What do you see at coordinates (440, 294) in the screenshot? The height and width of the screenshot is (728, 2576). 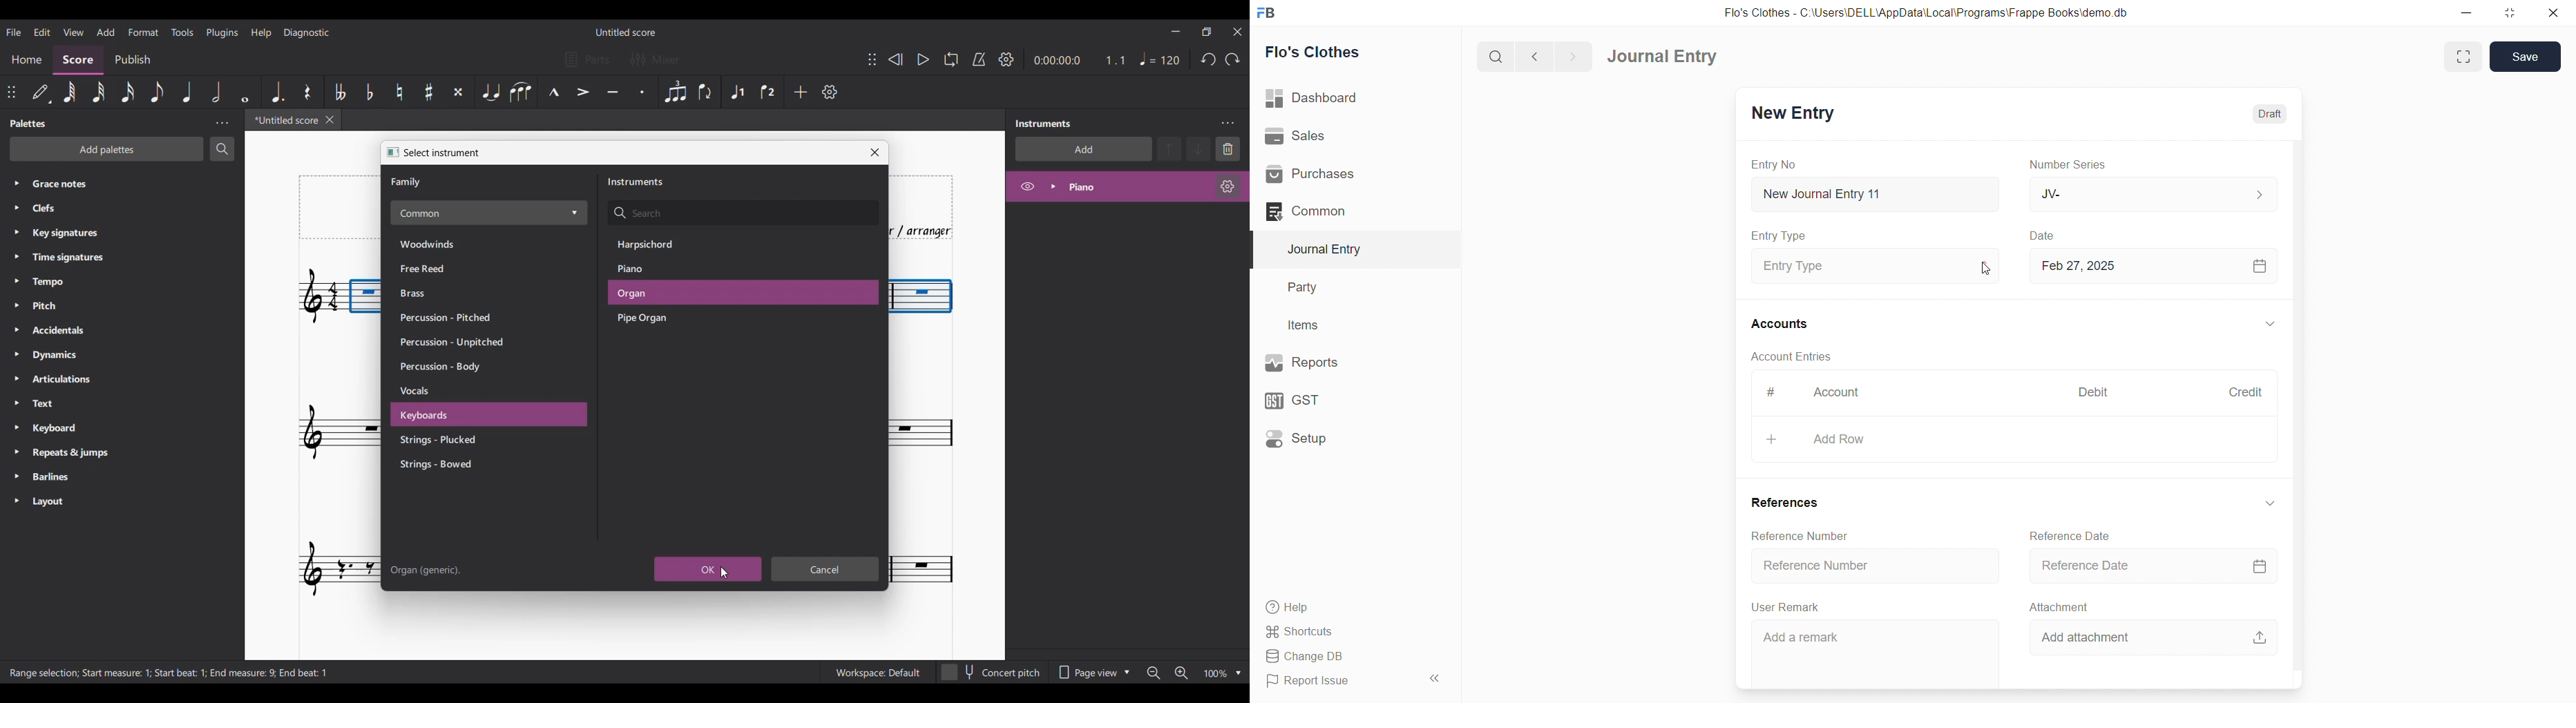 I see `Brass` at bounding box center [440, 294].